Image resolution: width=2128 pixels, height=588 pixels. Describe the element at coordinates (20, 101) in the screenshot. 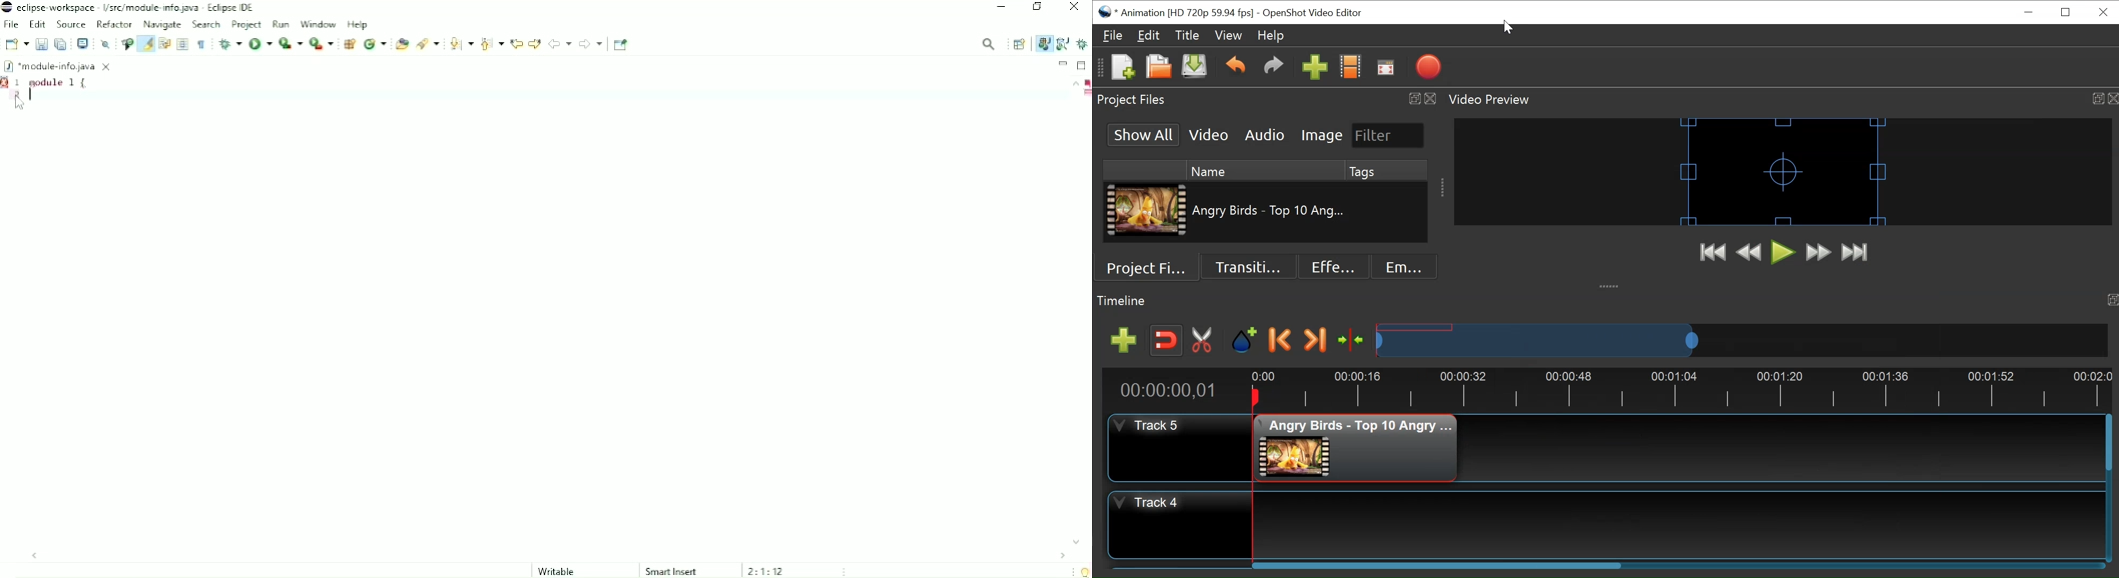

I see `Cursor` at that location.